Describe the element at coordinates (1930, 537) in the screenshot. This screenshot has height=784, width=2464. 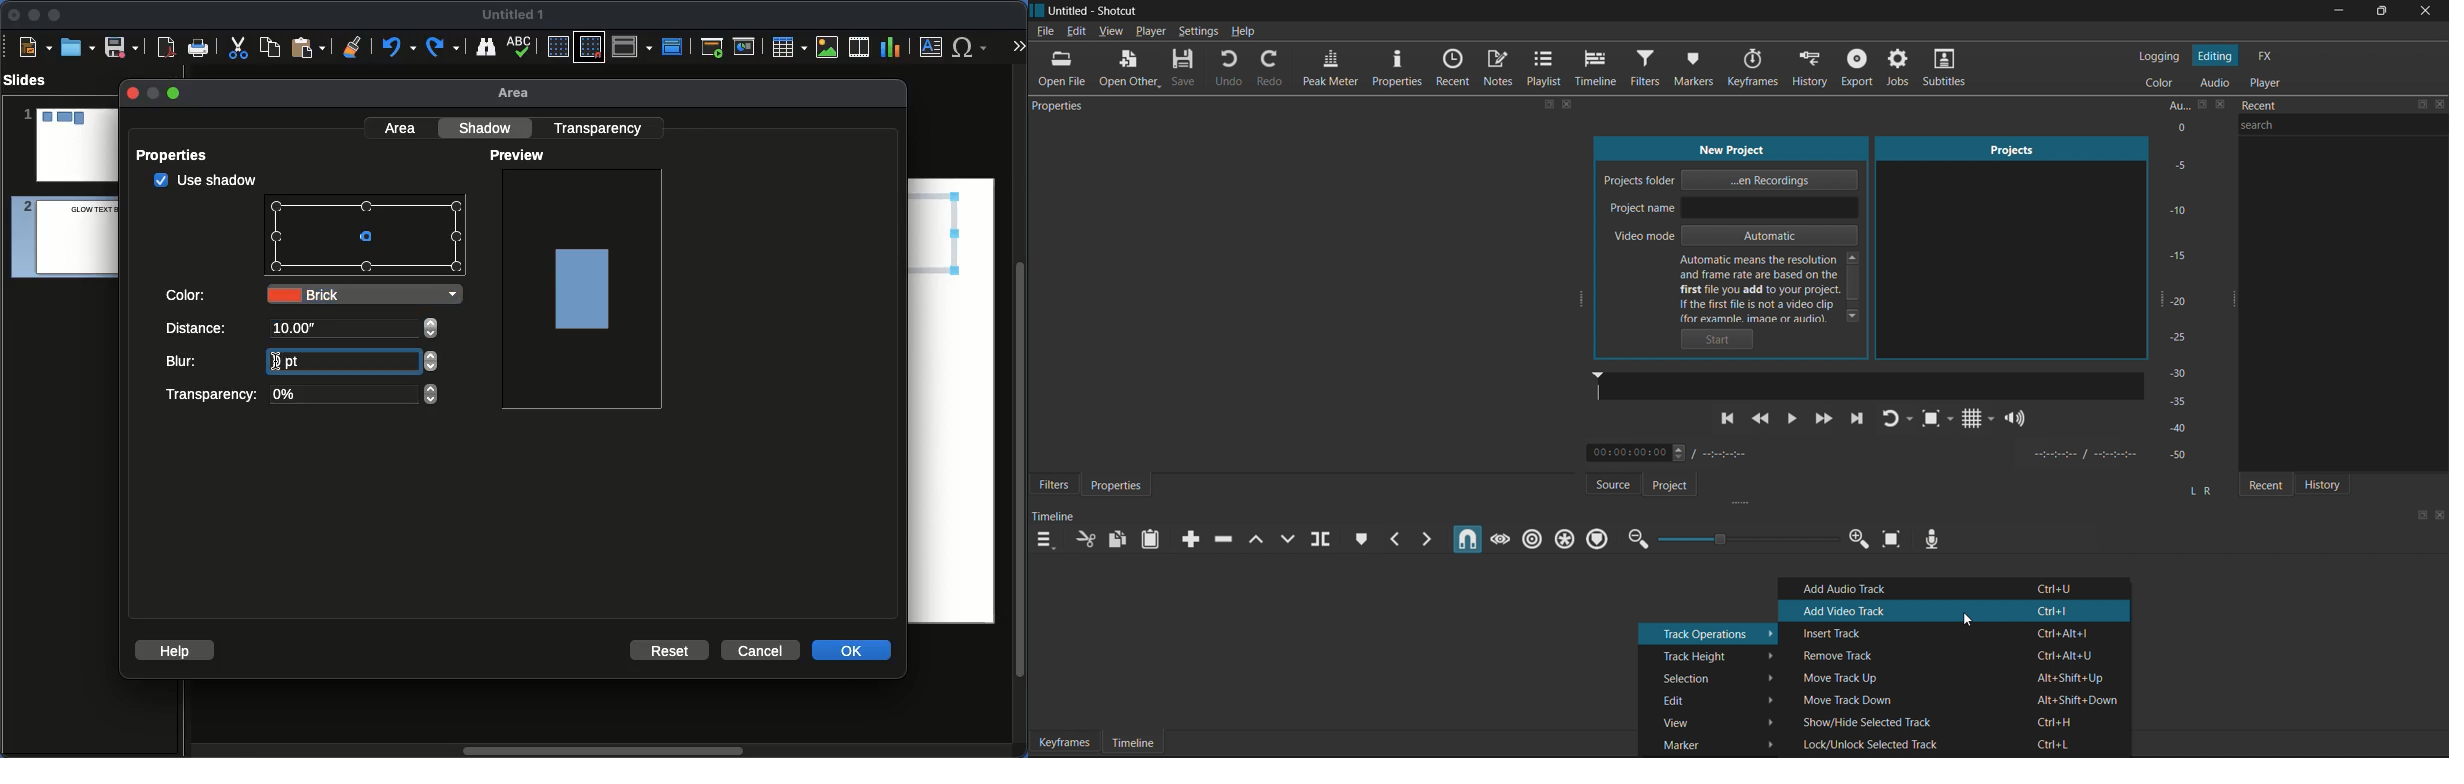
I see `Record Audio` at that location.